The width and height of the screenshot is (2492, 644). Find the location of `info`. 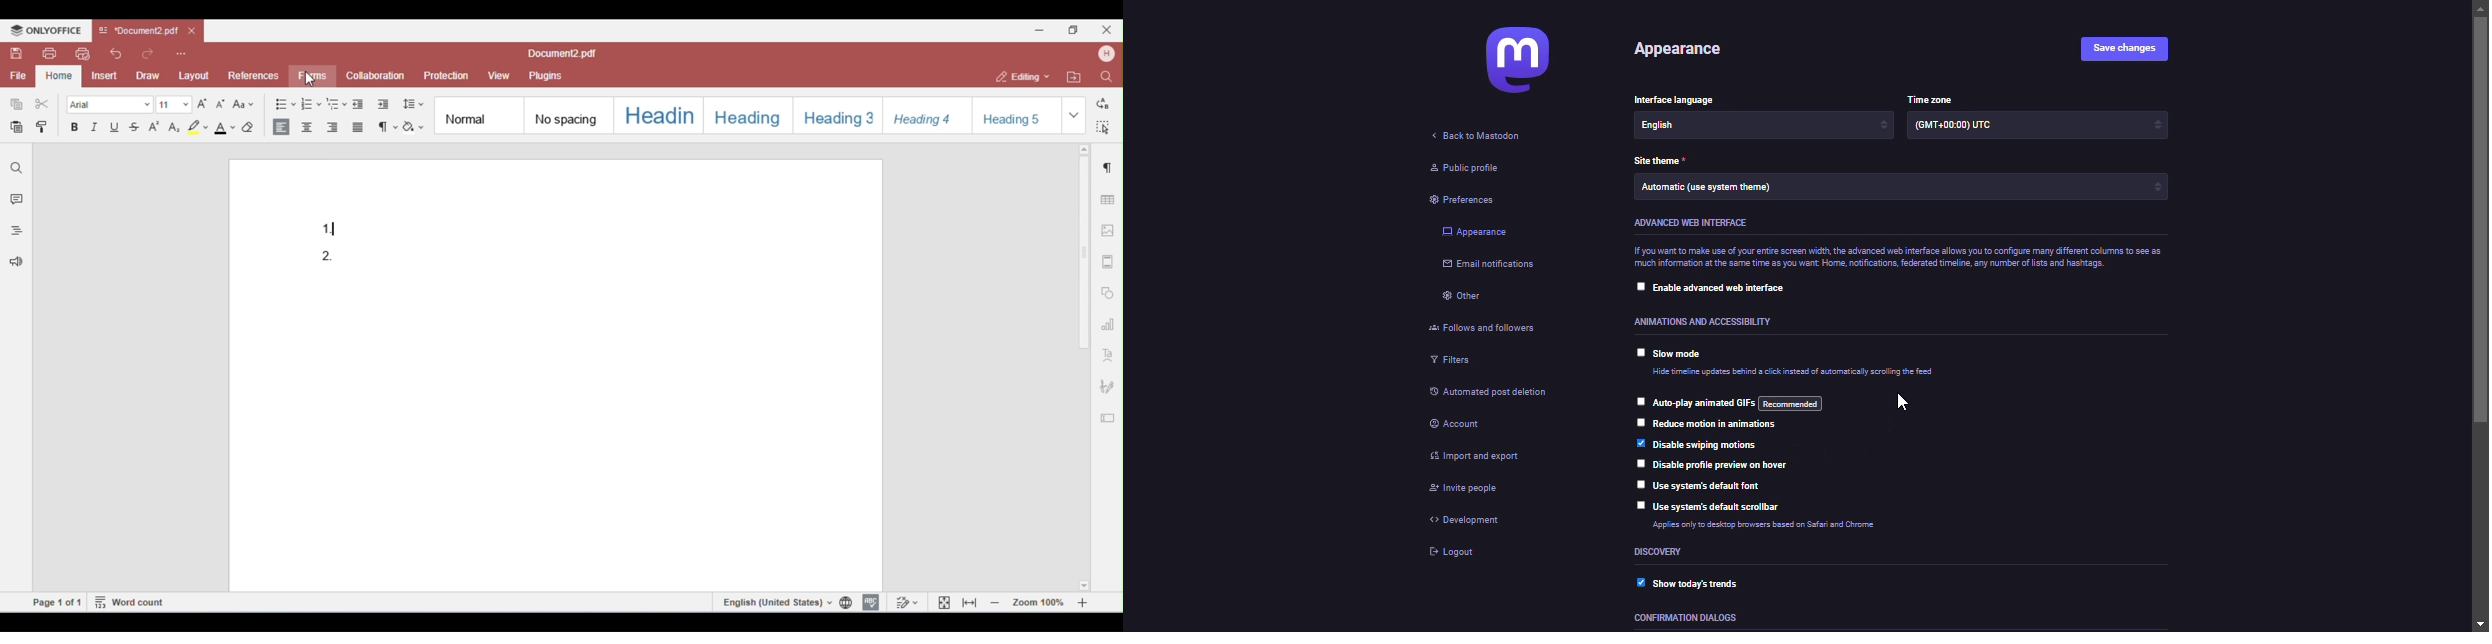

info is located at coordinates (1789, 526).